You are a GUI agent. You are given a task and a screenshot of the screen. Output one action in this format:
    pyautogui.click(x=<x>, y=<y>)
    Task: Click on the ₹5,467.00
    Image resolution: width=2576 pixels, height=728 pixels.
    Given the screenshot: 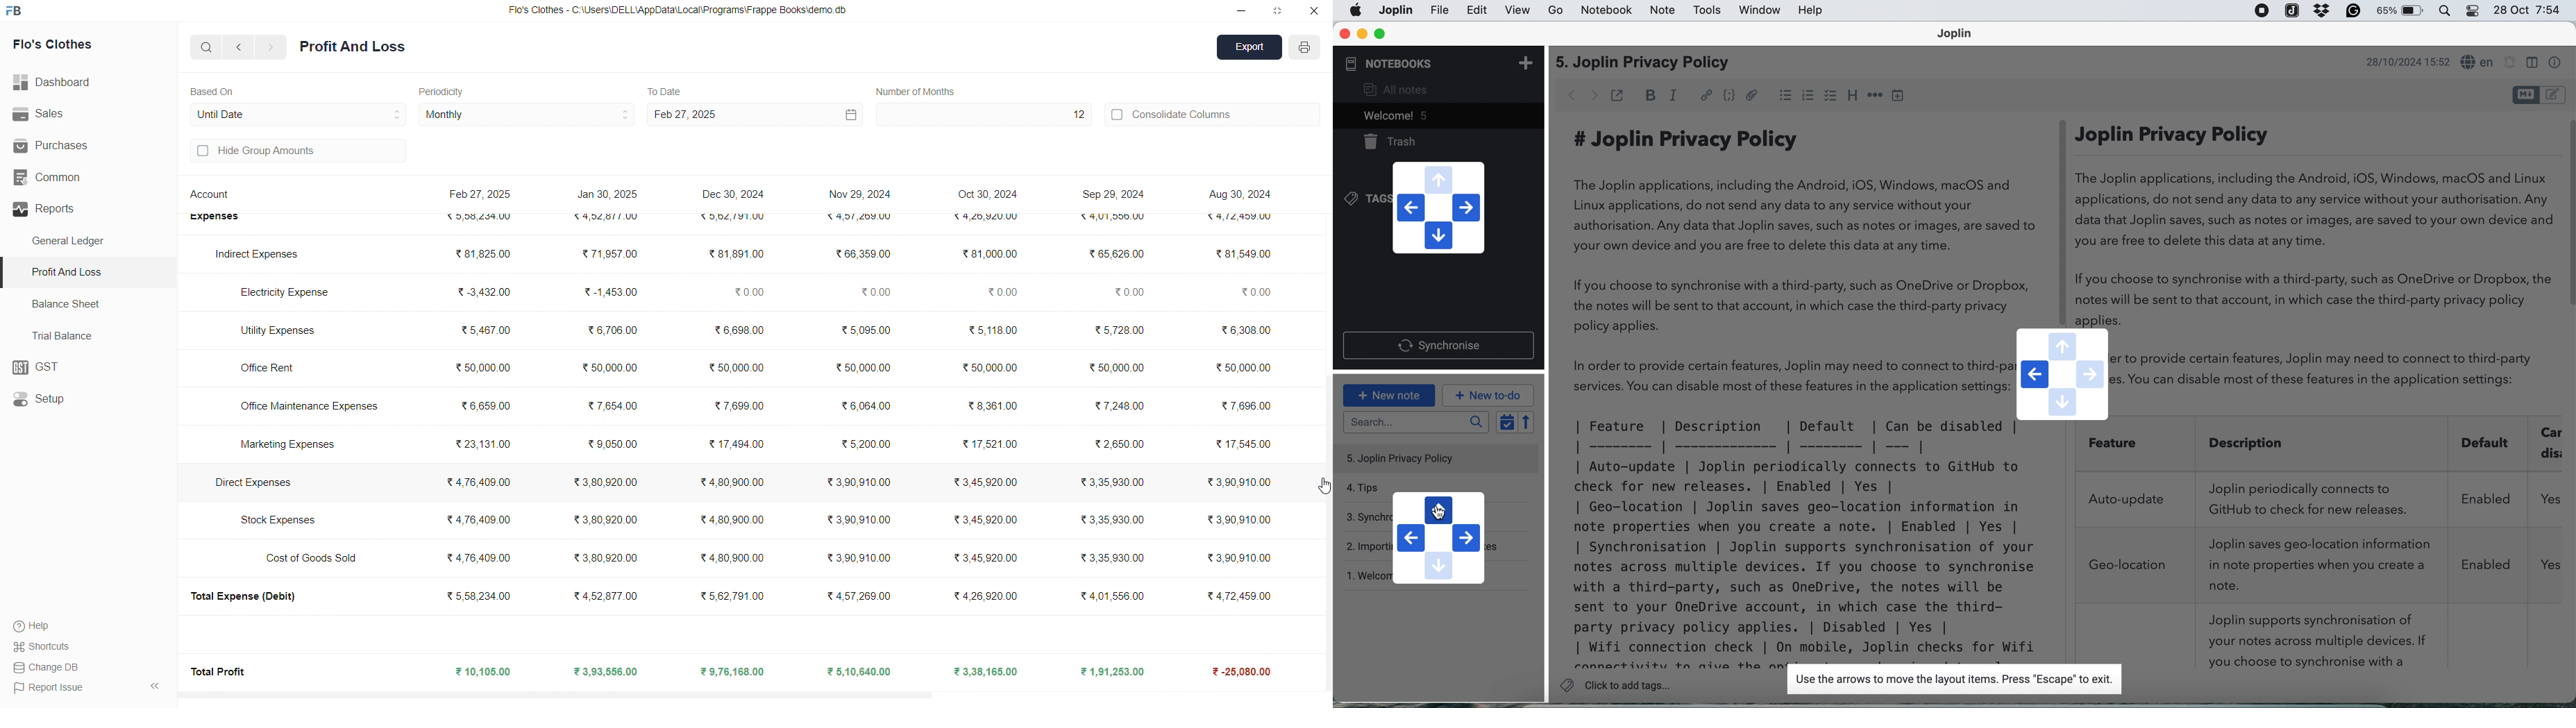 What is the action you would take?
    pyautogui.click(x=485, y=332)
    